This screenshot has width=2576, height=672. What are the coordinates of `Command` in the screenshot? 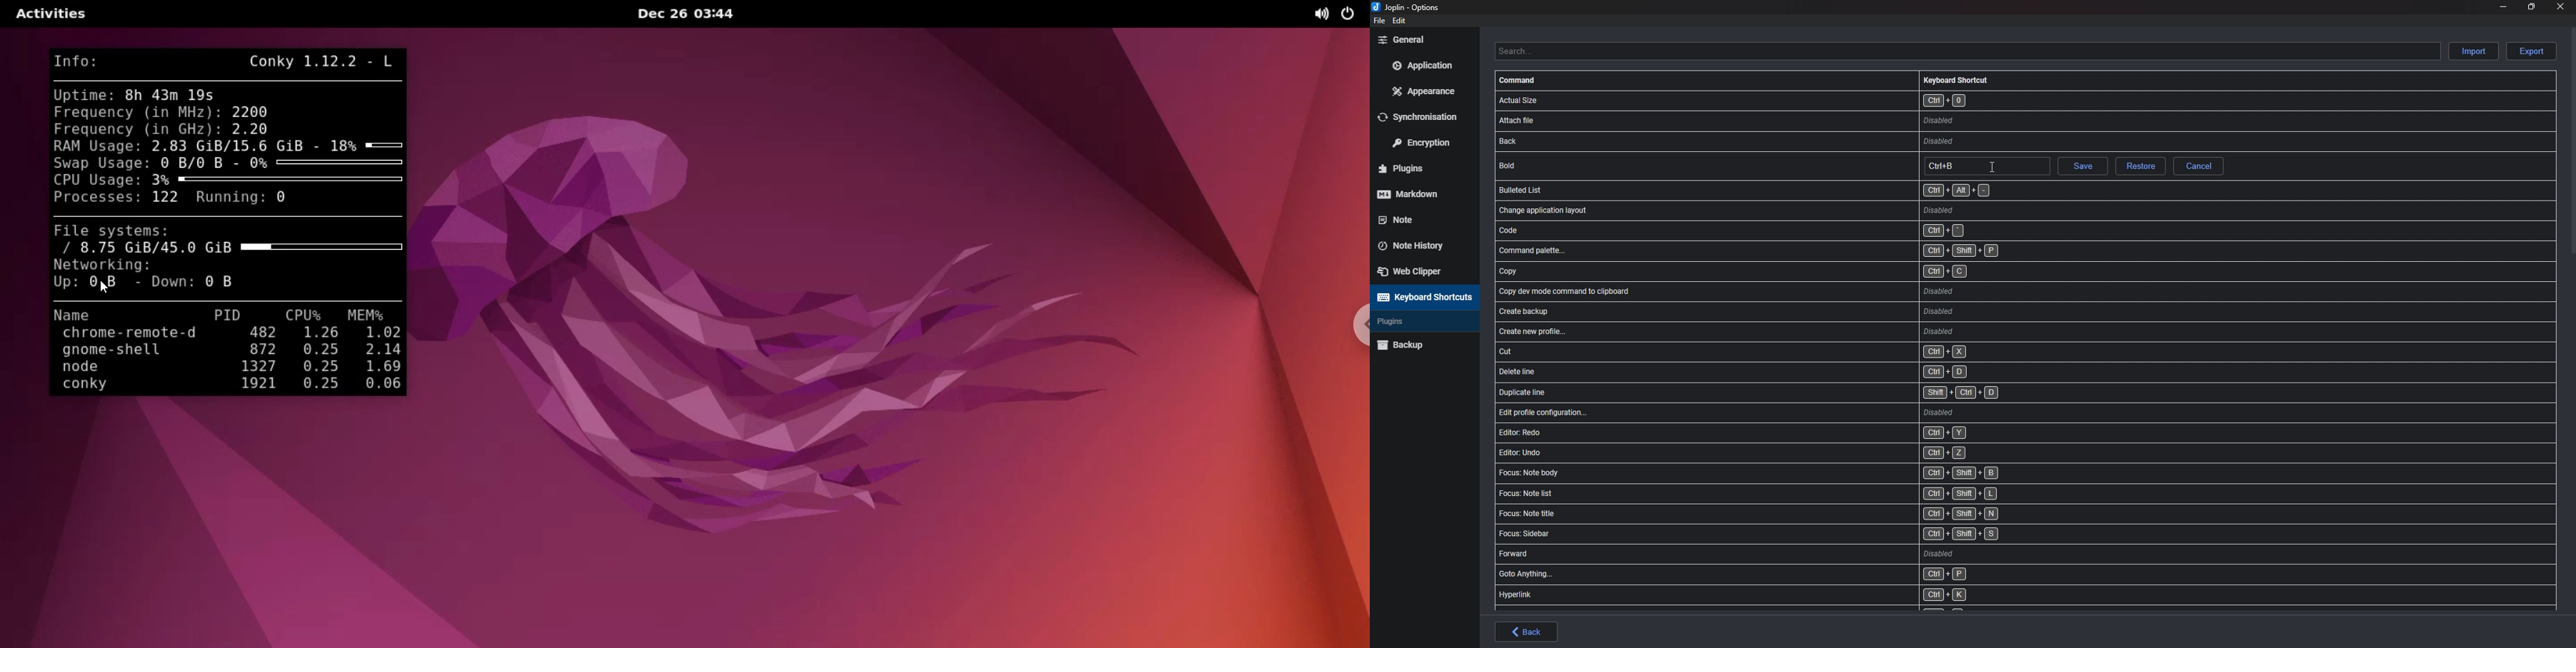 It's located at (1519, 80).